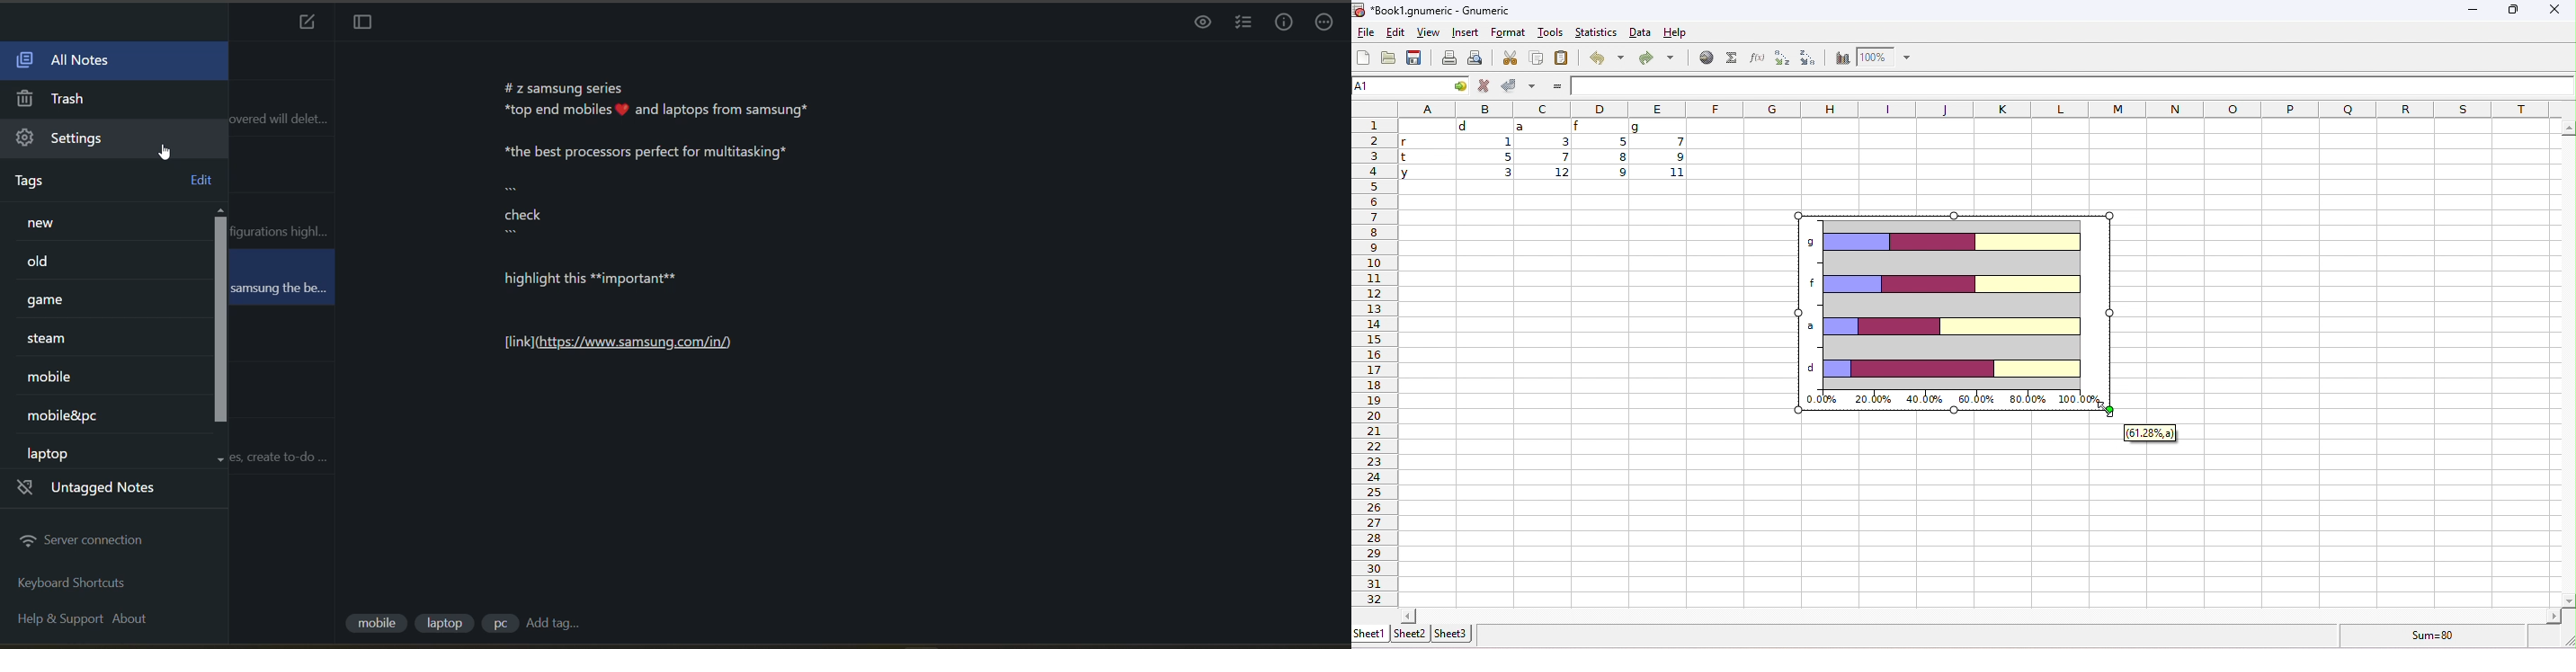 The image size is (2576, 672). Describe the element at coordinates (220, 321) in the screenshot. I see `vertical scroll bar` at that location.